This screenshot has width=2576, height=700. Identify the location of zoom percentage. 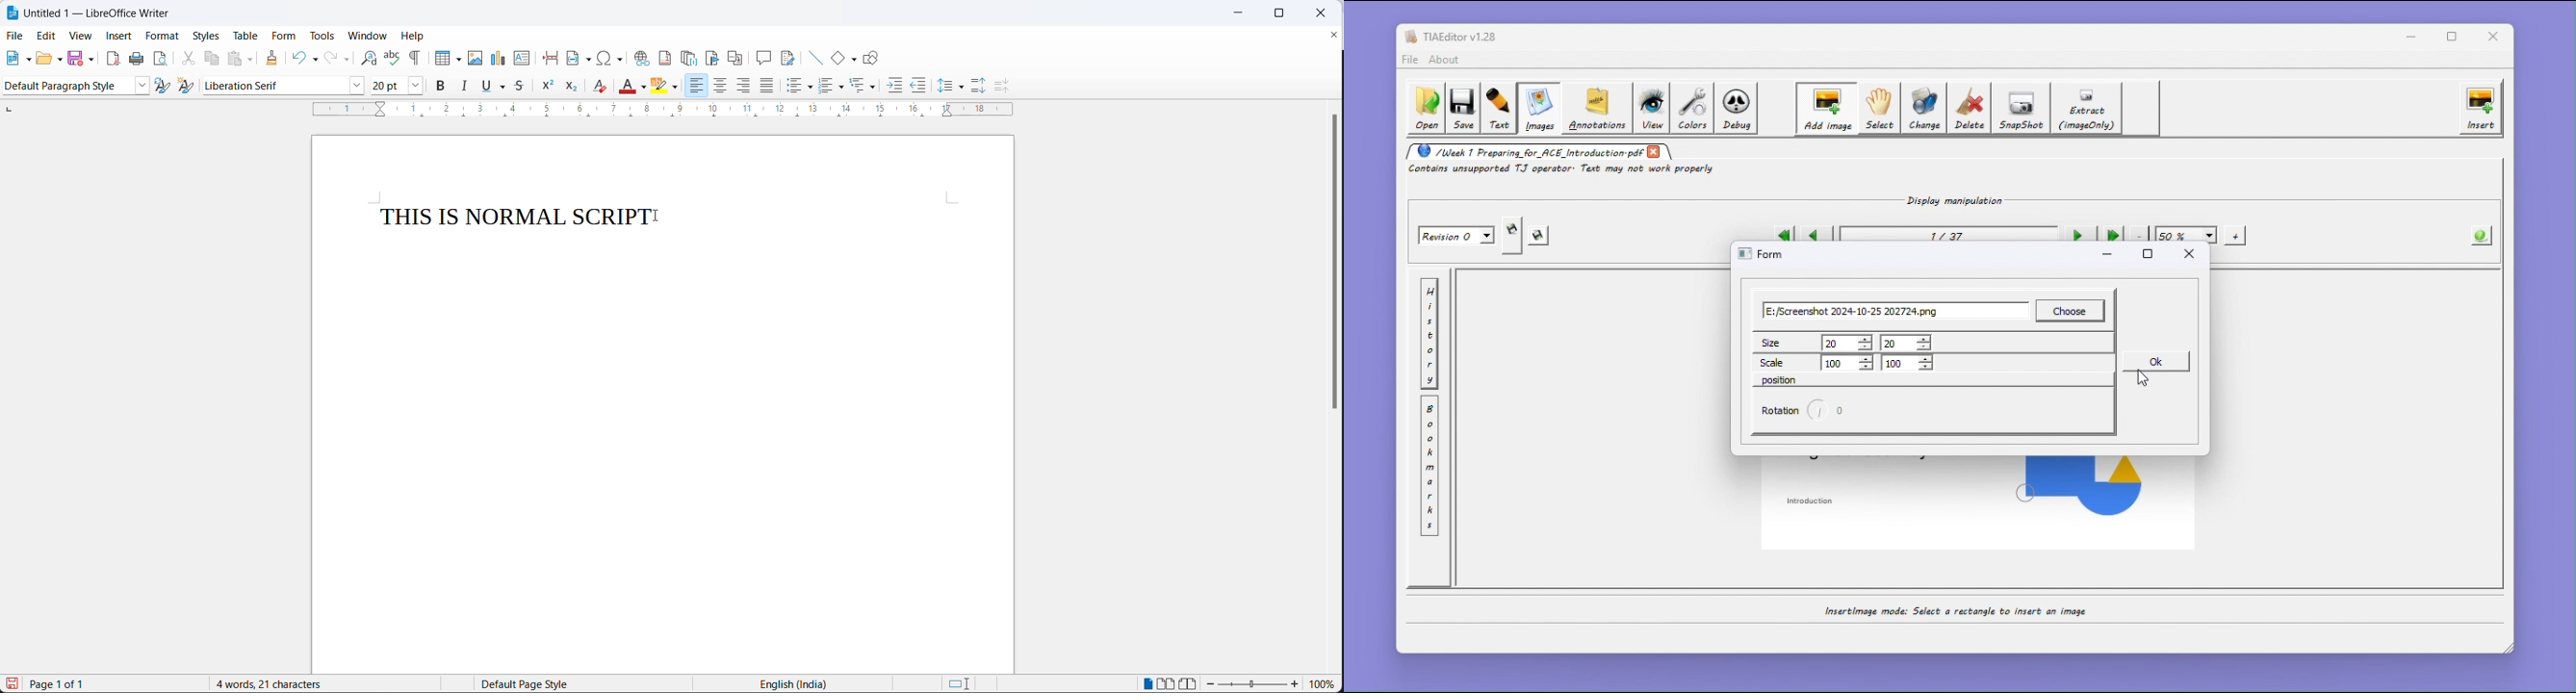
(1323, 685).